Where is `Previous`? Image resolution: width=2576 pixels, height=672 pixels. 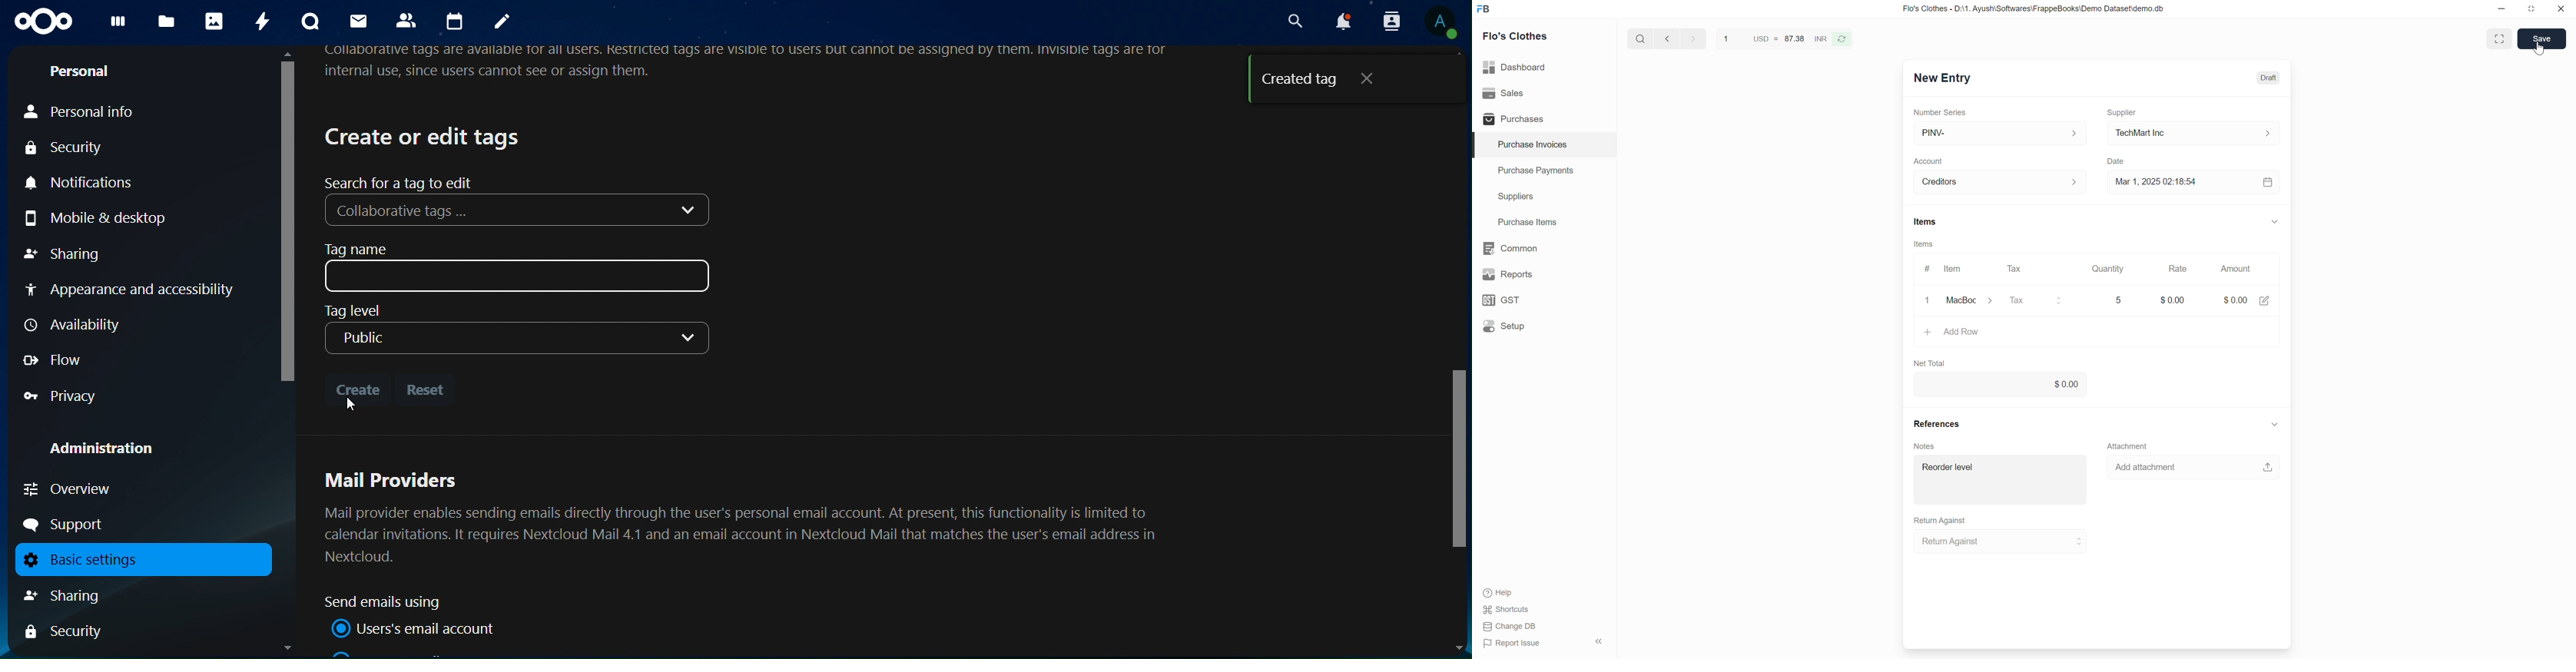
Previous is located at coordinates (1667, 38).